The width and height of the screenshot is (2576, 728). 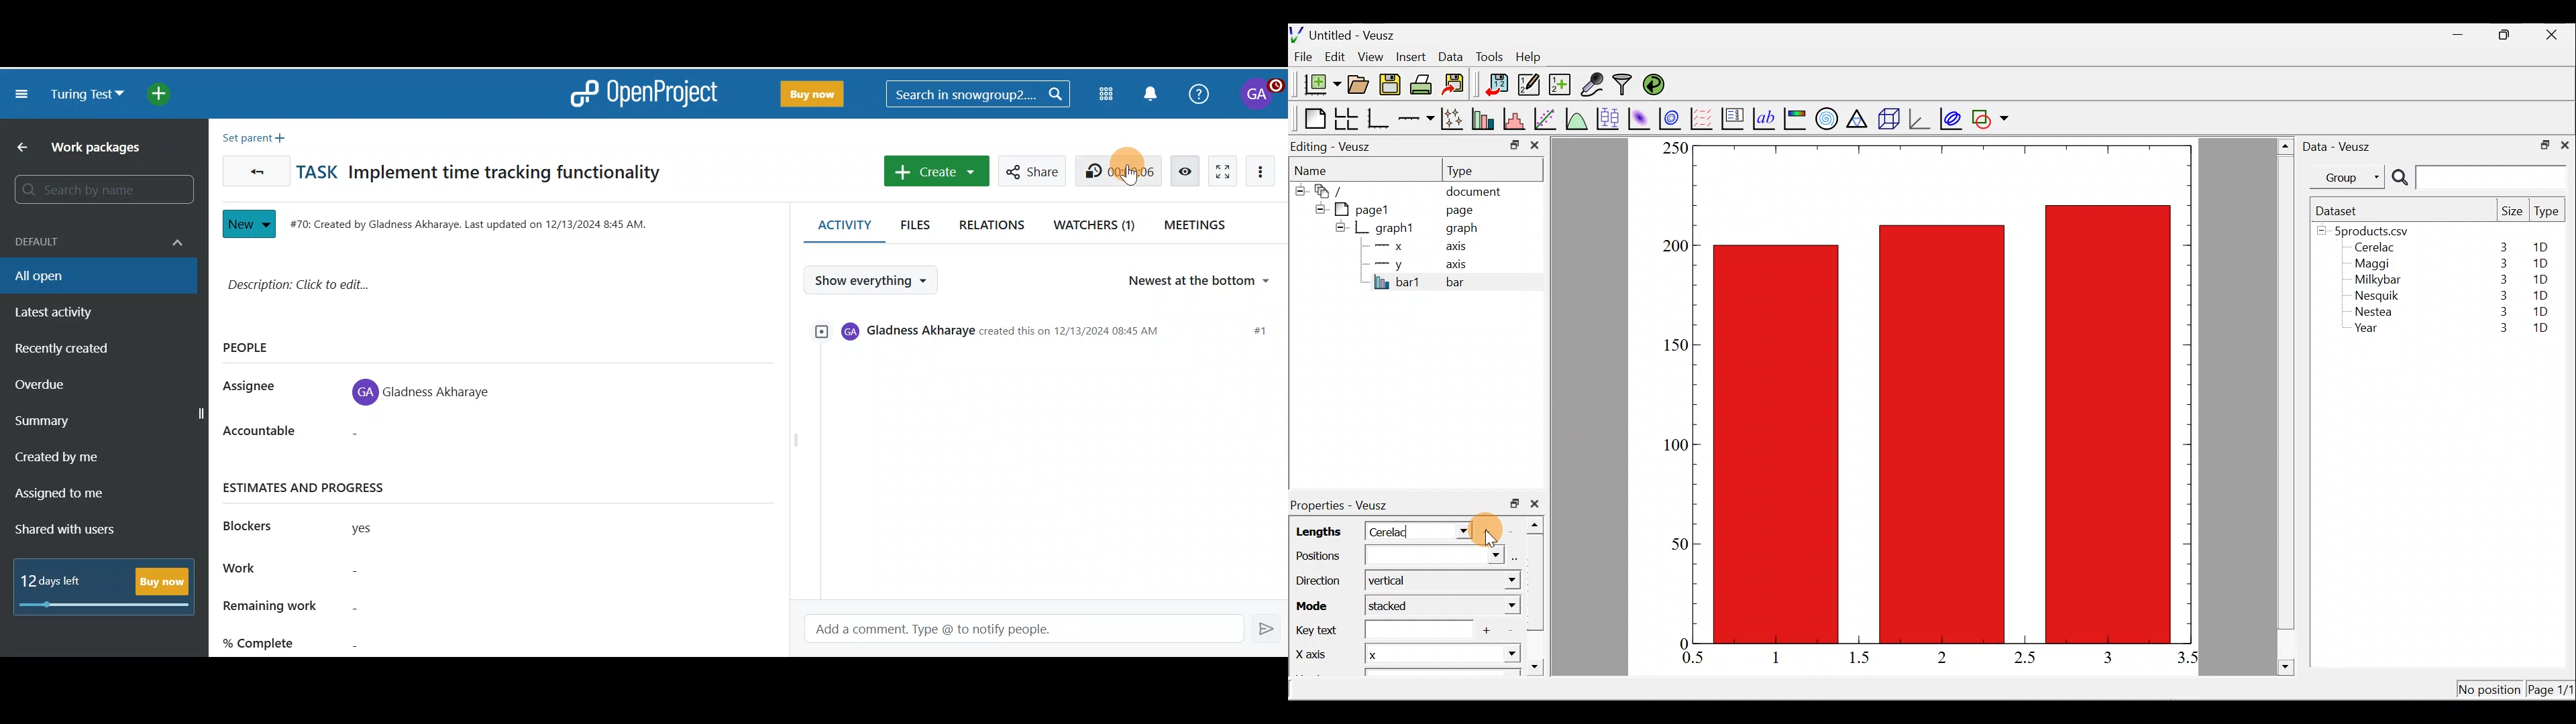 I want to click on Save the document, so click(x=1391, y=87).